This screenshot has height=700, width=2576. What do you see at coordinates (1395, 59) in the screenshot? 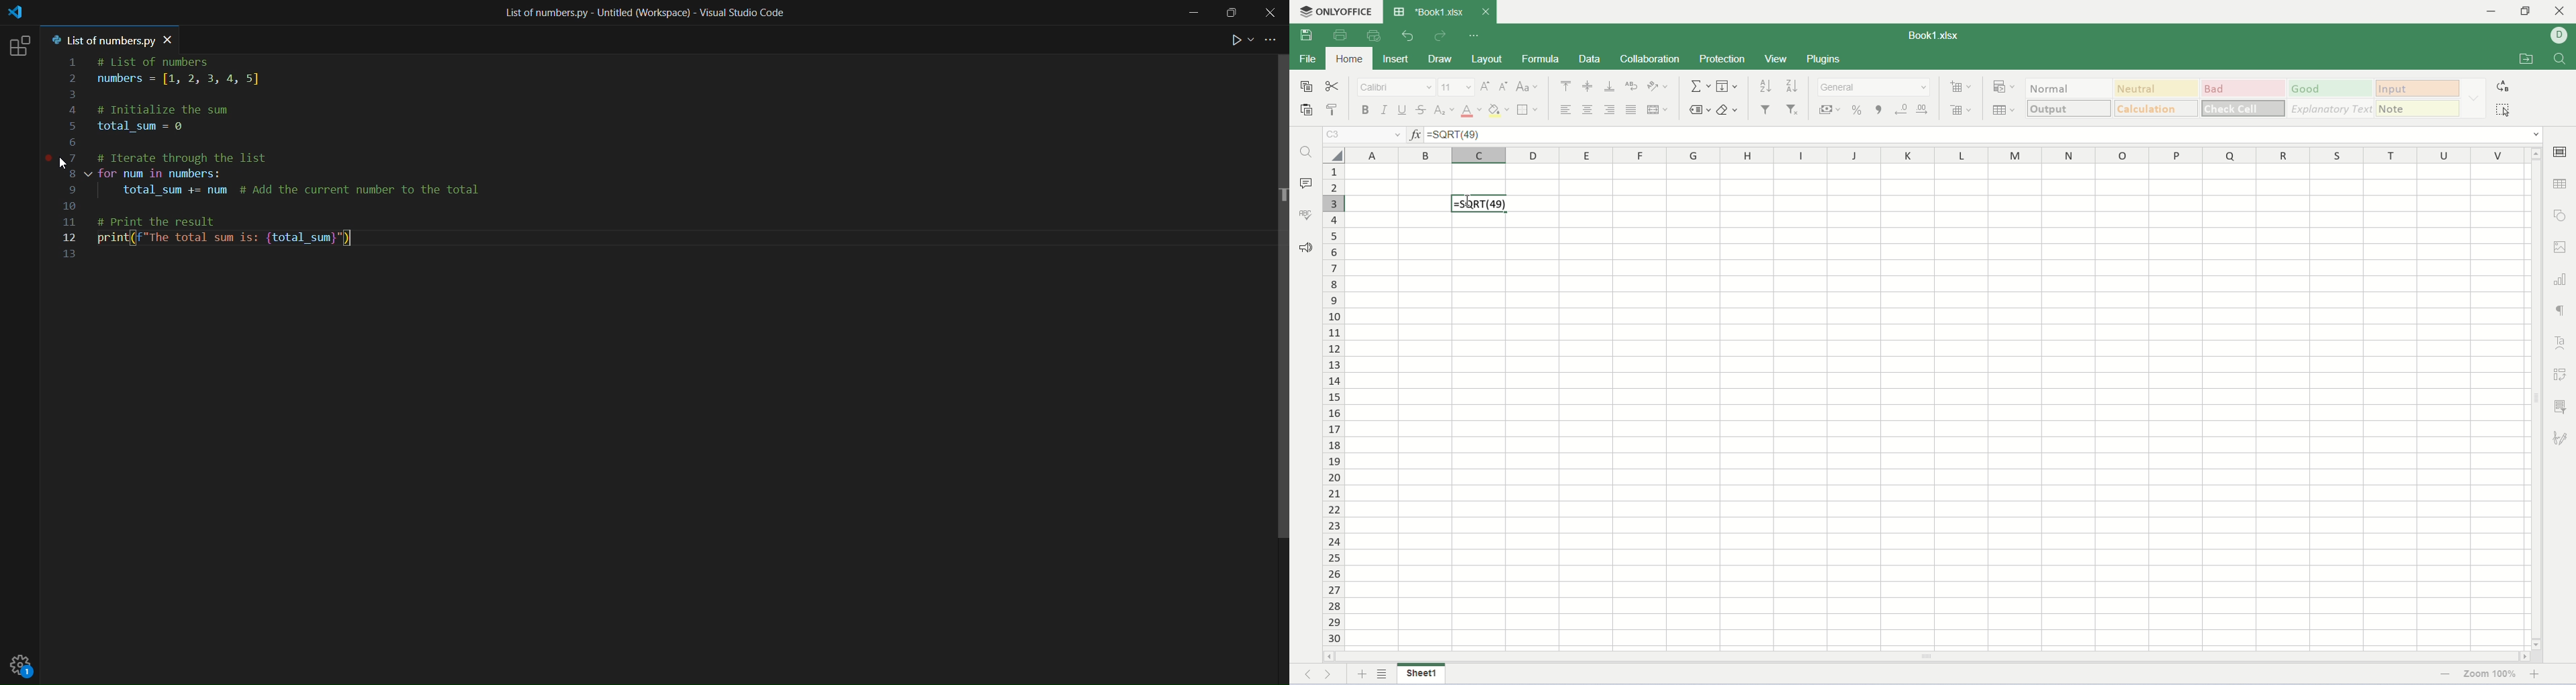
I see `insert` at bounding box center [1395, 59].